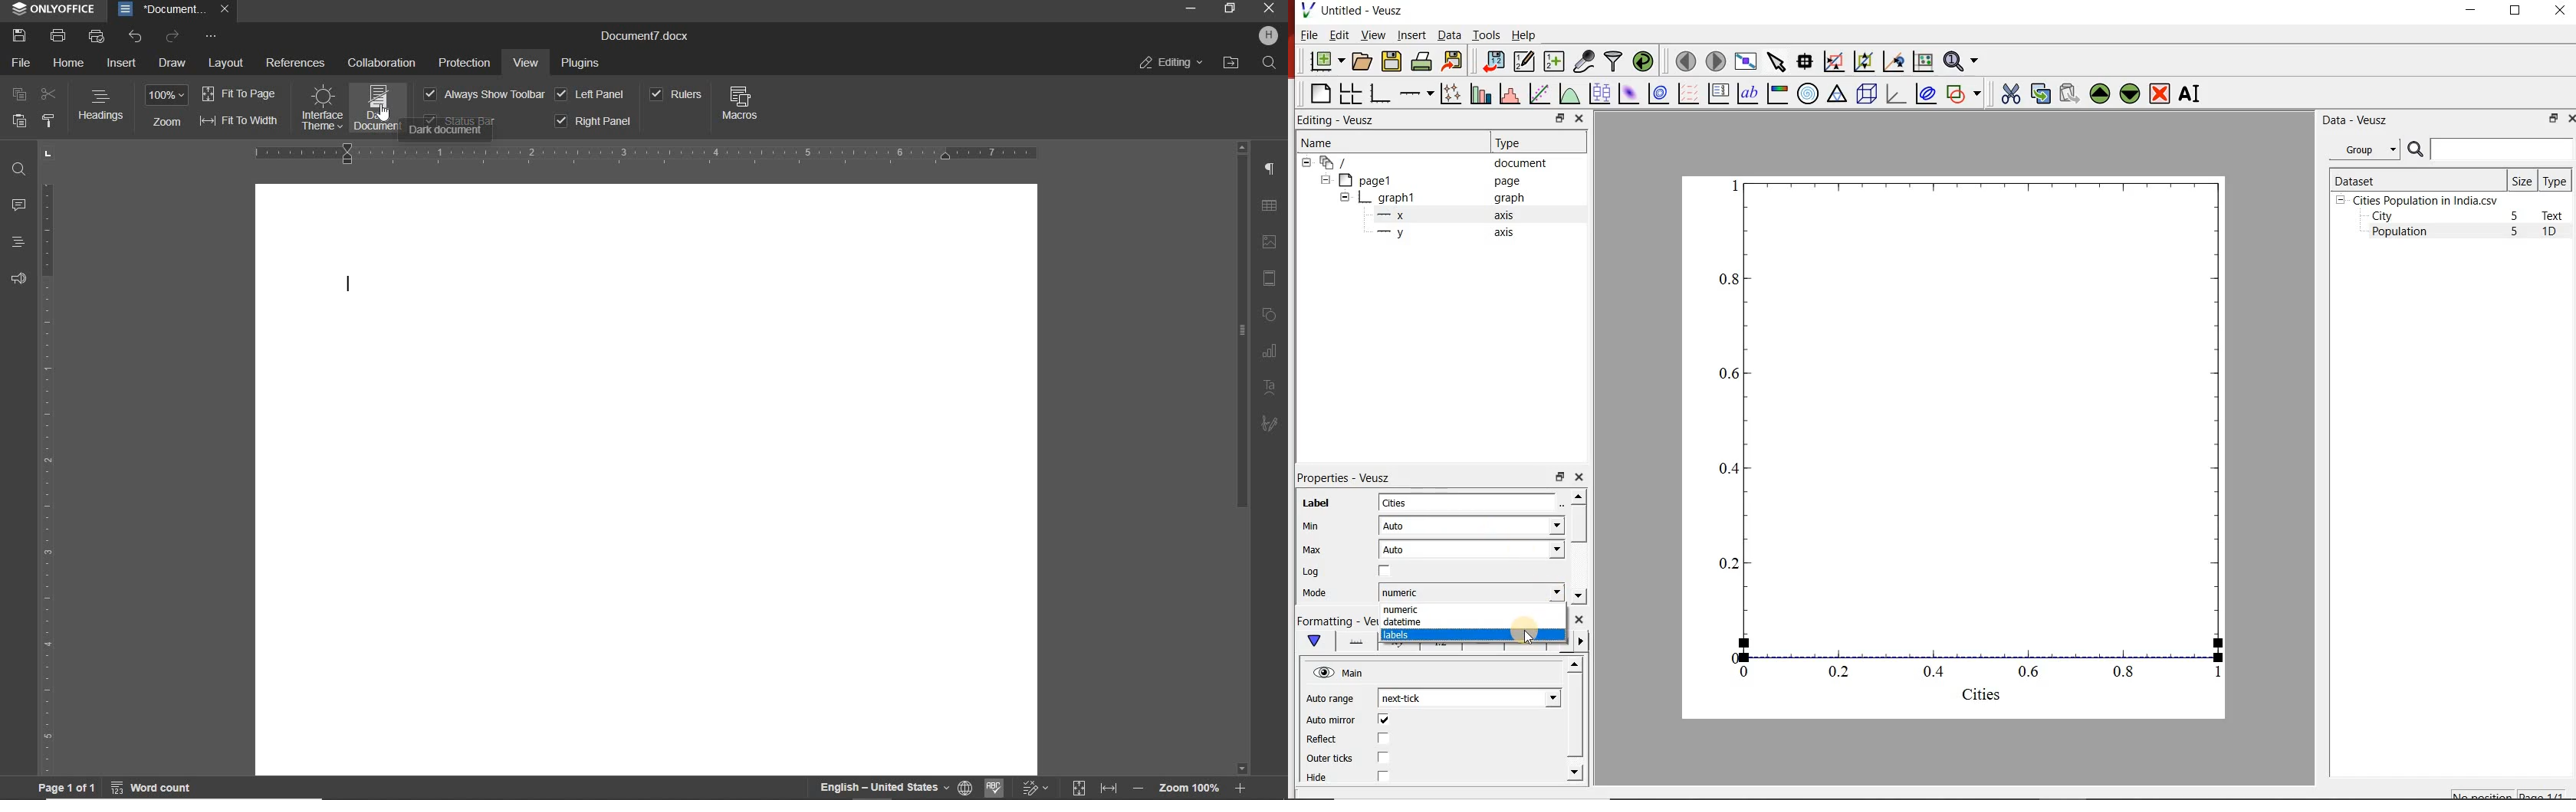  Describe the element at coordinates (1926, 94) in the screenshot. I see `plot covariance ellipses` at that location.